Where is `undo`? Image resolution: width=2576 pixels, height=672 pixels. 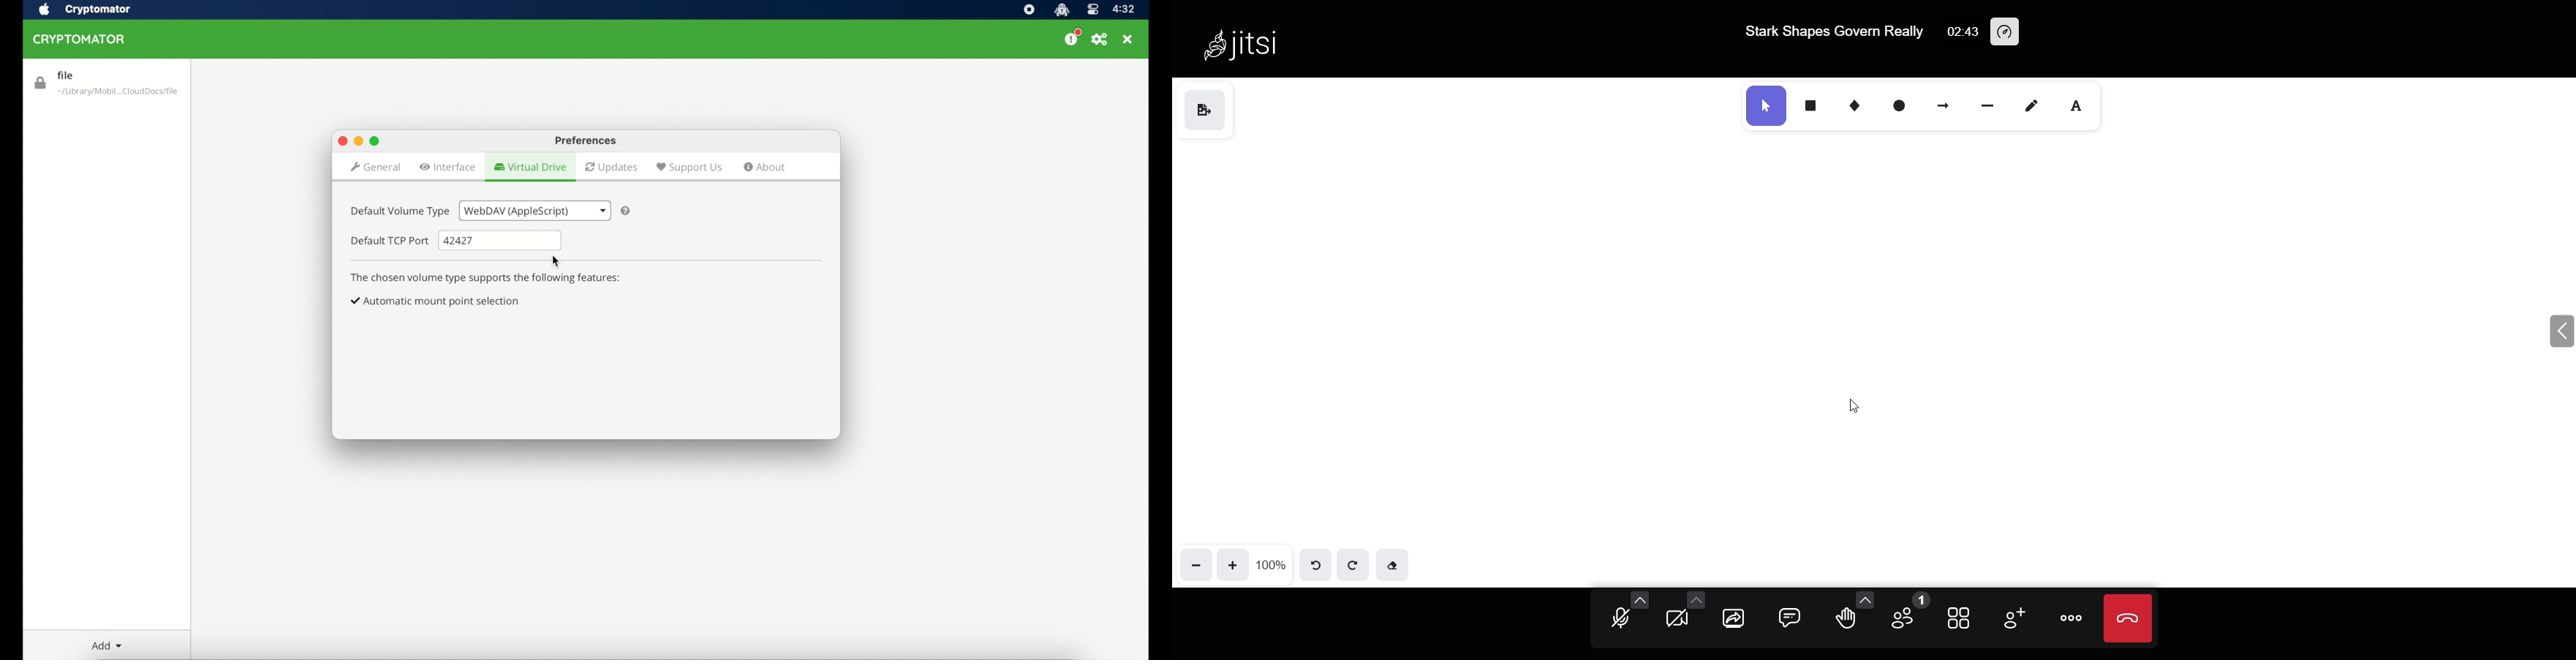
undo is located at coordinates (1317, 563).